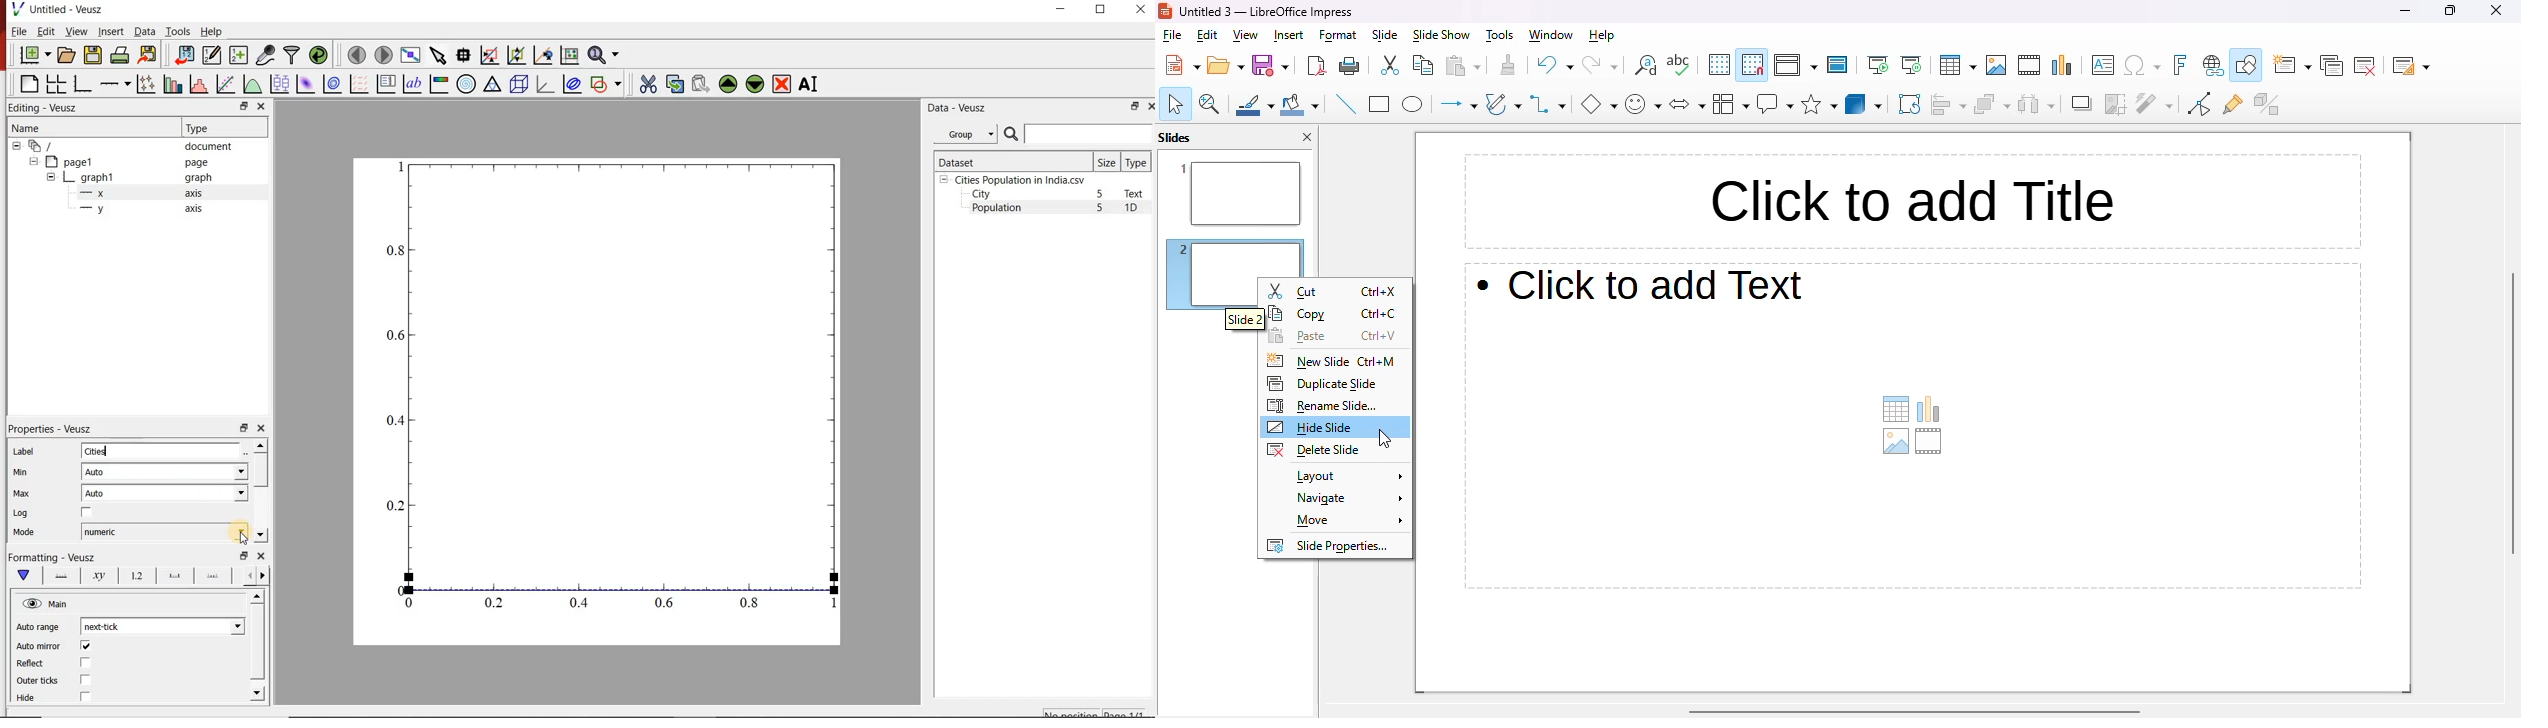 The height and width of the screenshot is (728, 2548). Describe the element at coordinates (1175, 137) in the screenshot. I see `slides` at that location.